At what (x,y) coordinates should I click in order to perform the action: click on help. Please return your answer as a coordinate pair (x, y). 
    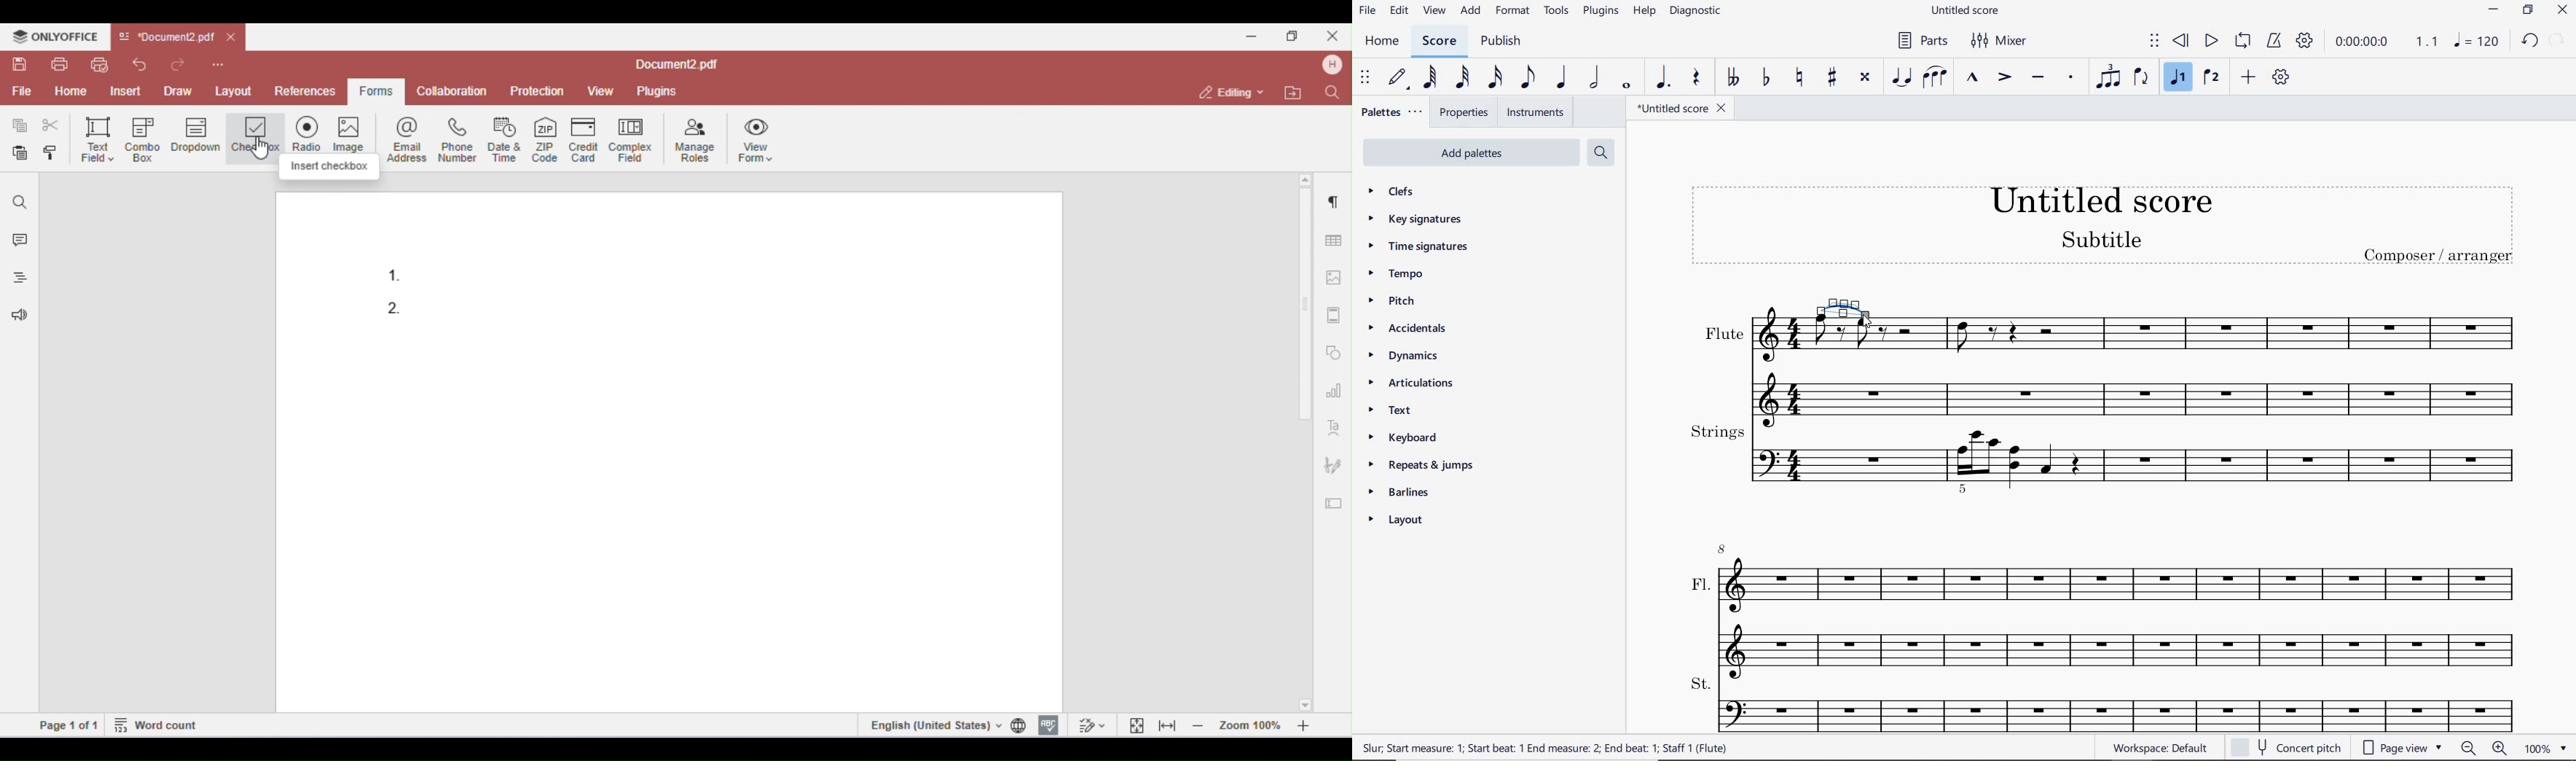
    Looking at the image, I should click on (1644, 12).